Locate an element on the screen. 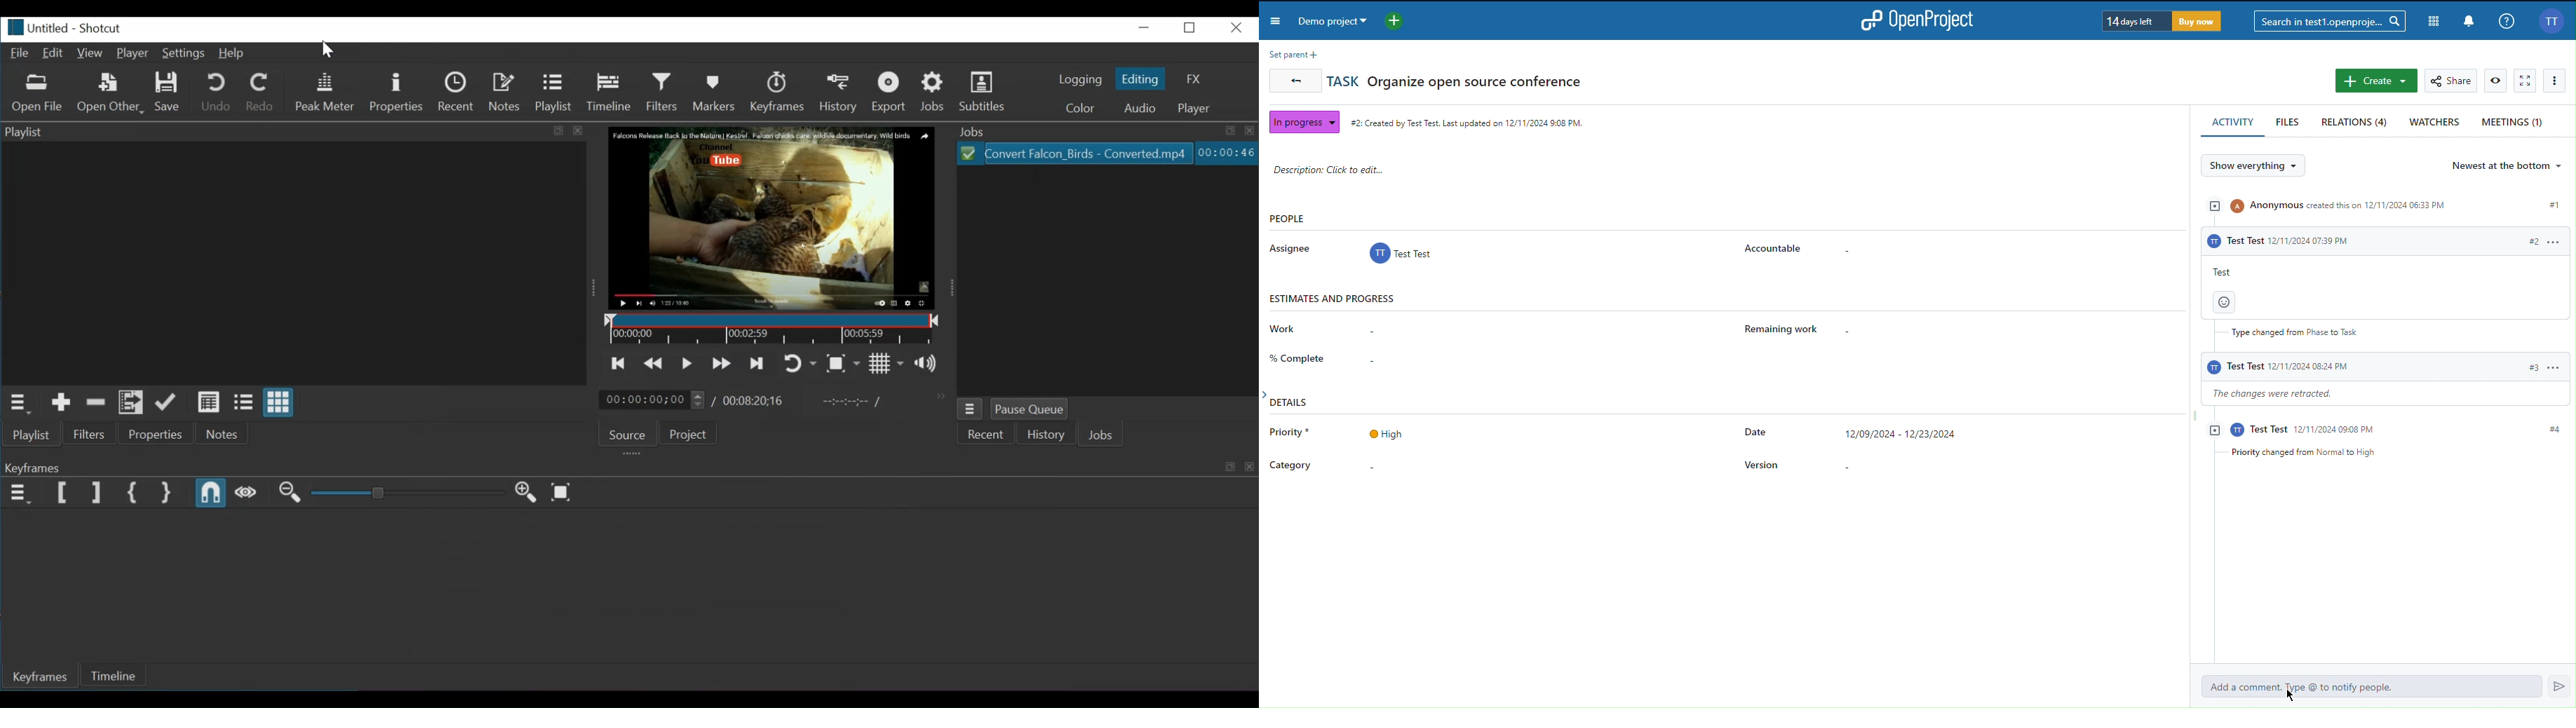 This screenshot has width=2576, height=728. Open File is located at coordinates (41, 94).